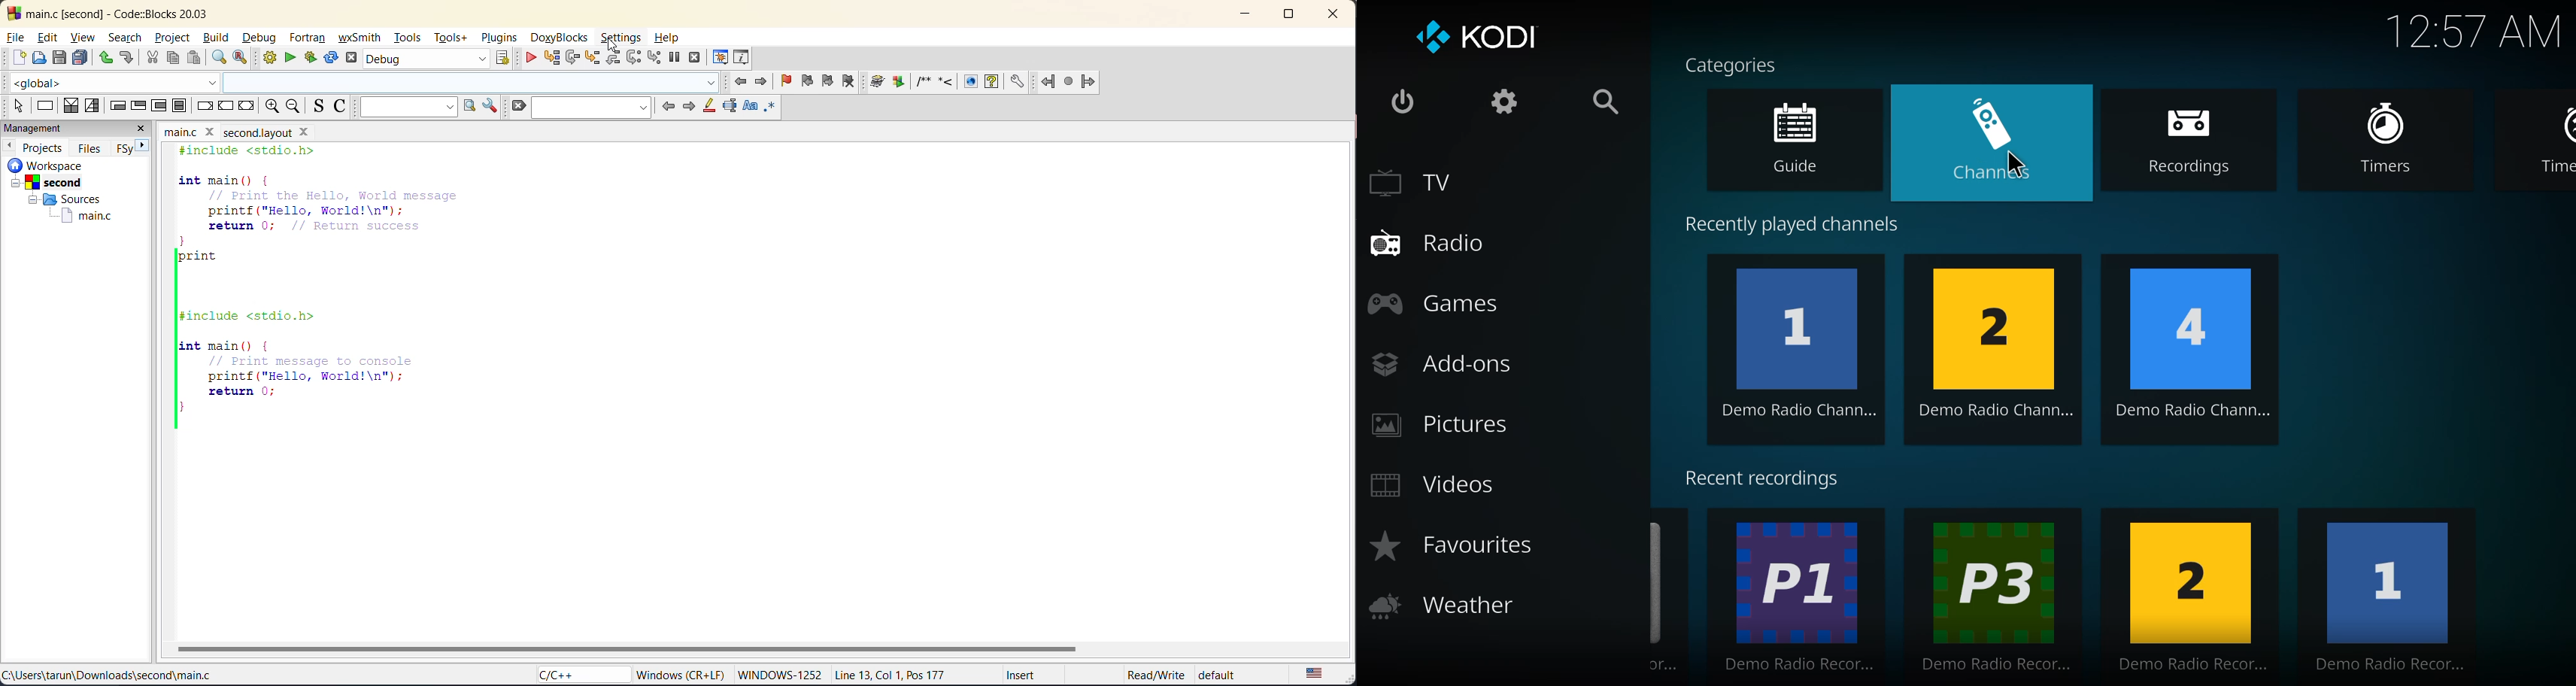  Describe the element at coordinates (38, 59) in the screenshot. I see `open` at that location.